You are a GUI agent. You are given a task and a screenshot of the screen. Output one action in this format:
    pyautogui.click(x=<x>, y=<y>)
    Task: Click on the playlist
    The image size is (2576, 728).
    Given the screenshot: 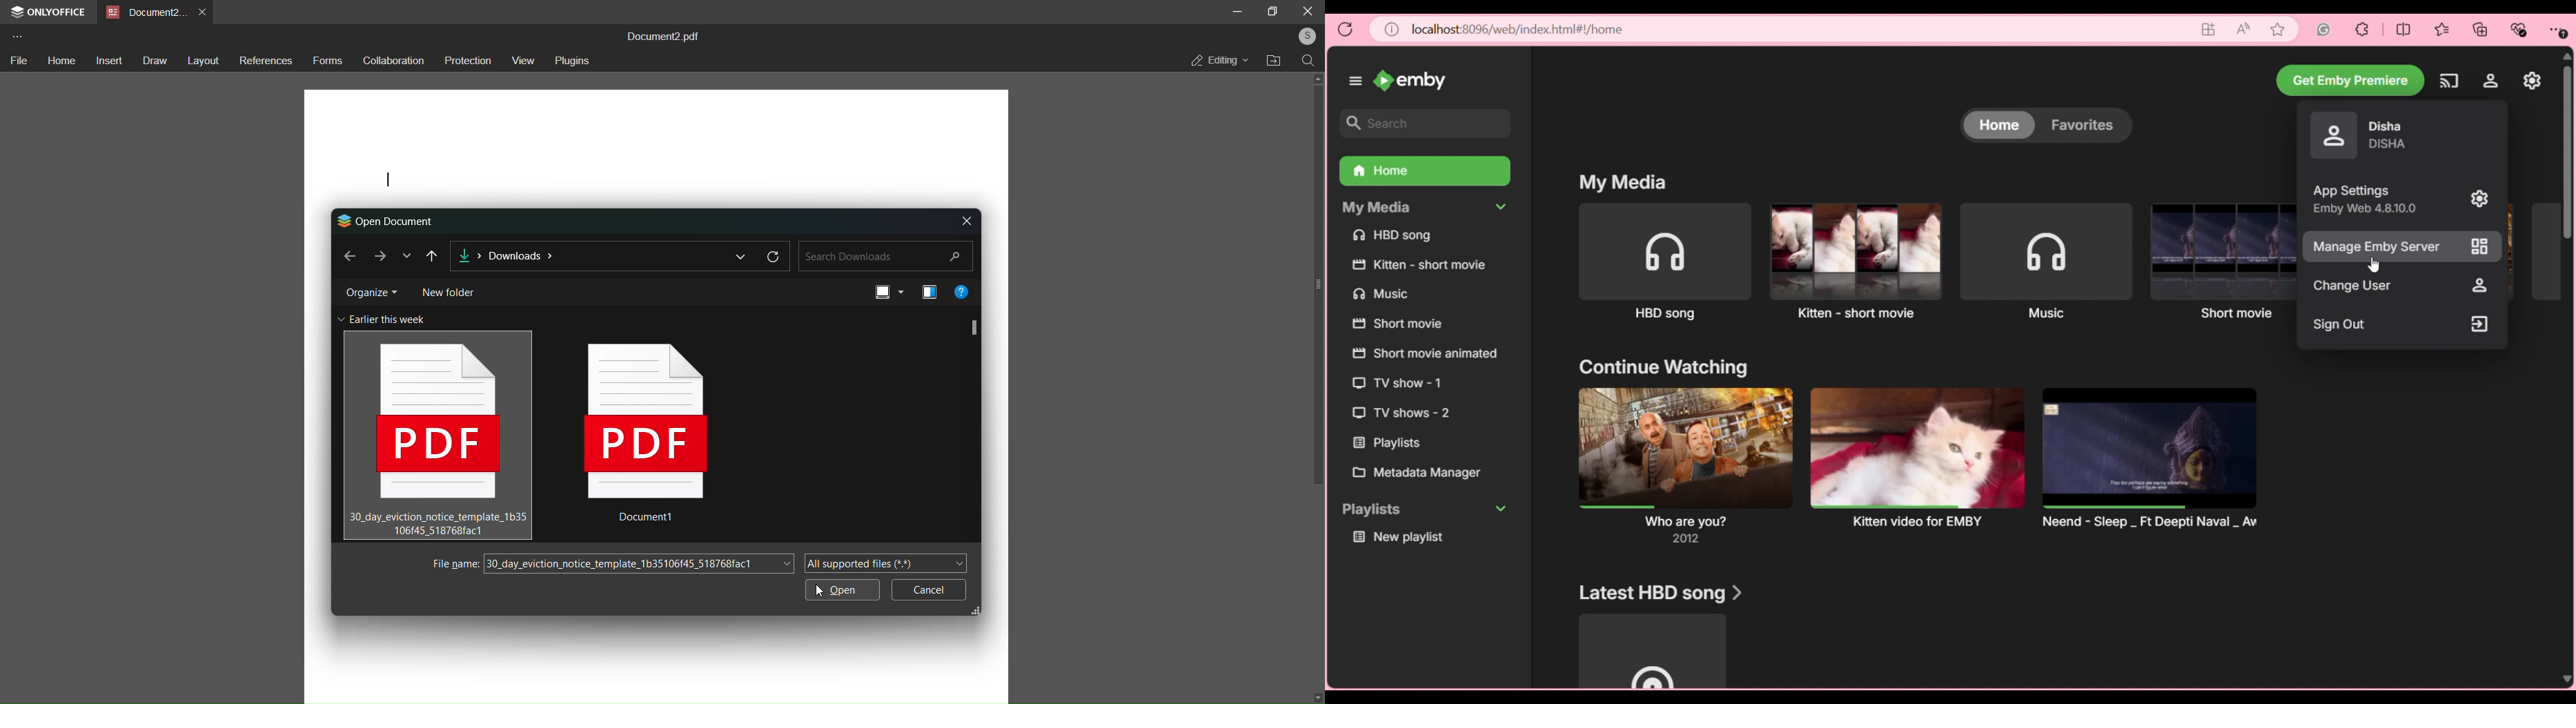 What is the action you would take?
    pyautogui.click(x=1389, y=444)
    